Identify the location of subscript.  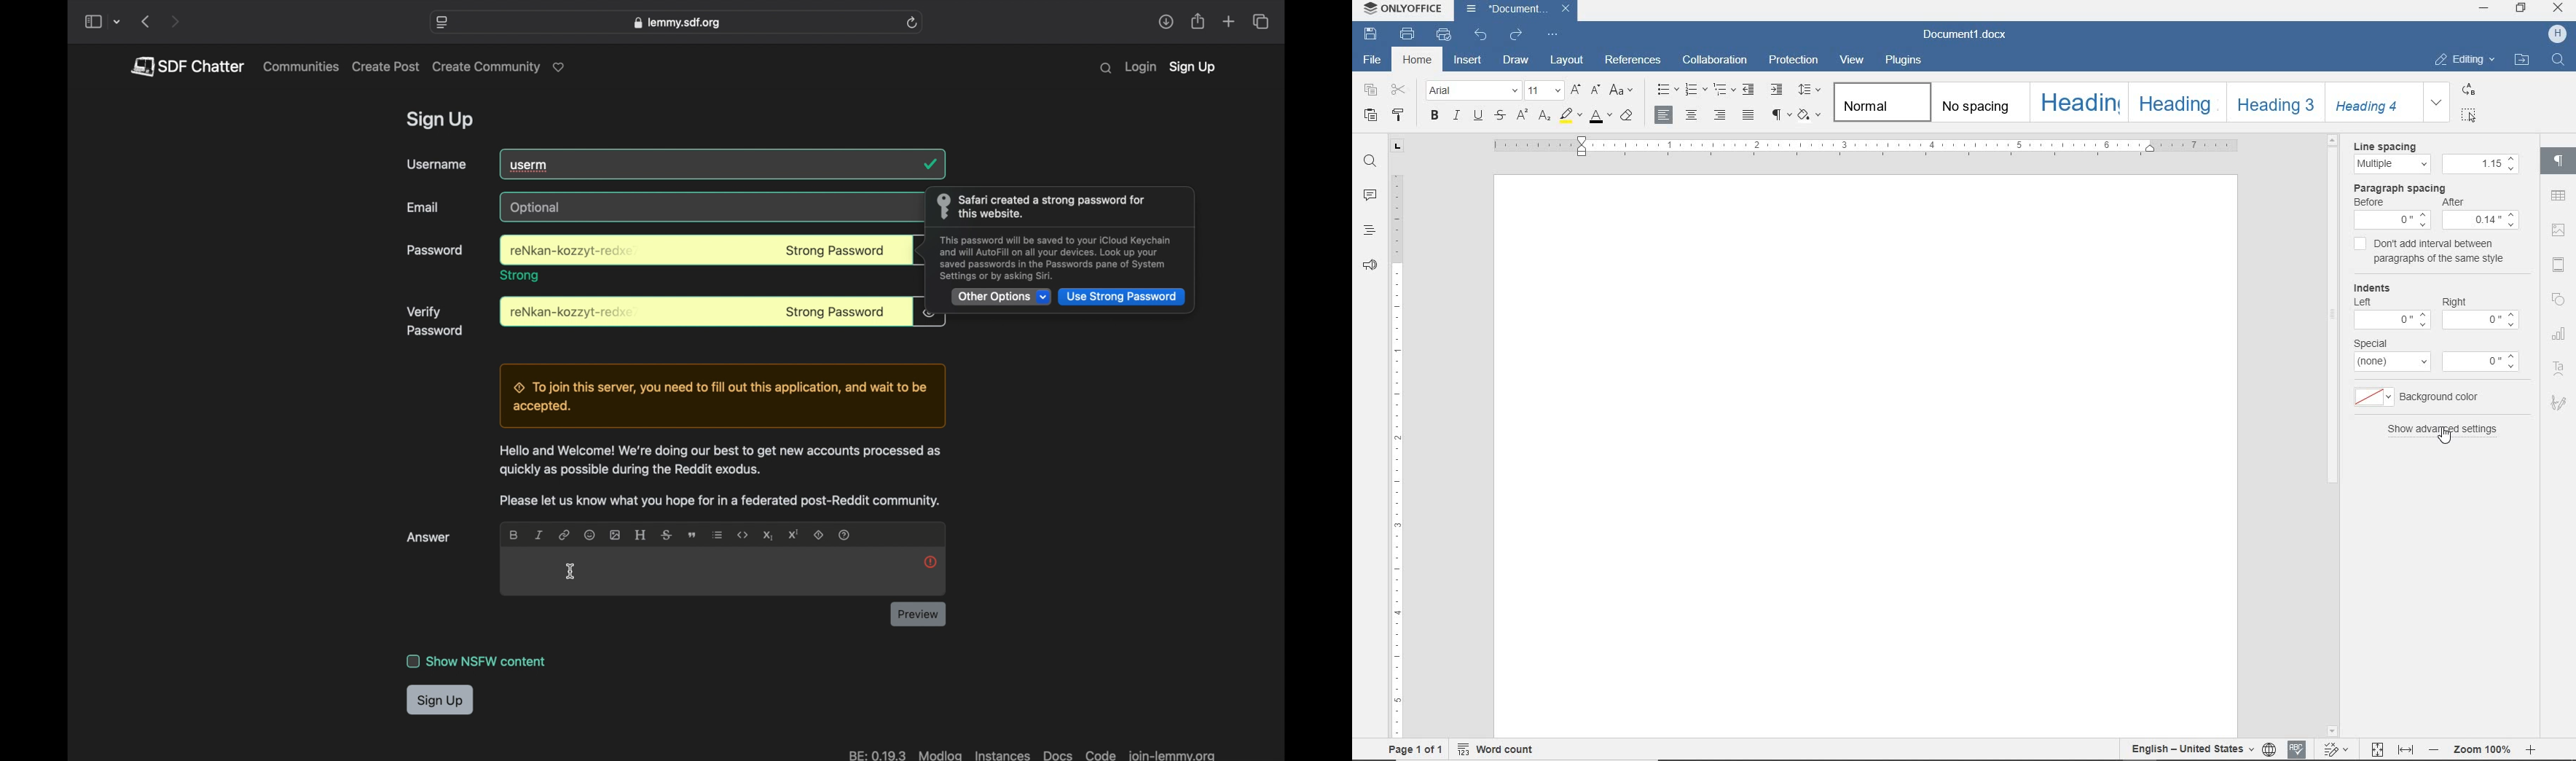
(766, 535).